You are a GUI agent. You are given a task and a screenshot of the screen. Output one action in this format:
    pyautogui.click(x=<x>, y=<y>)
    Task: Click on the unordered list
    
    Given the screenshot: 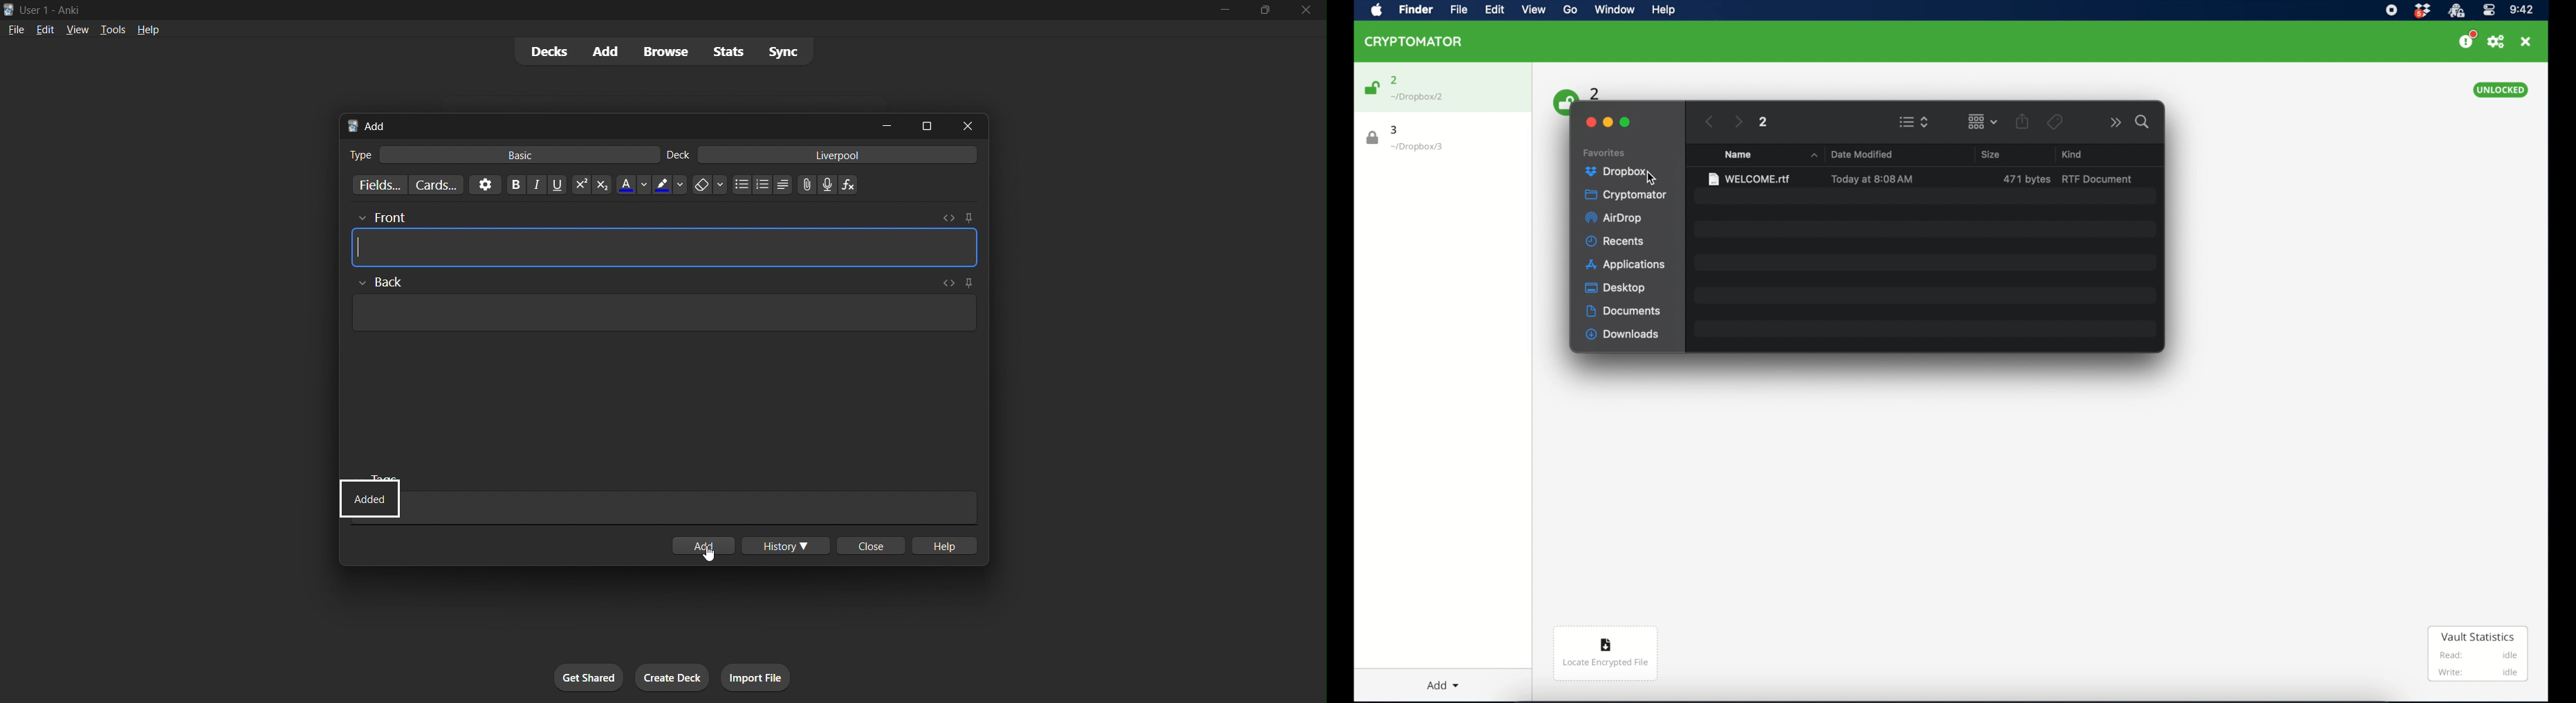 What is the action you would take?
    pyautogui.click(x=779, y=186)
    